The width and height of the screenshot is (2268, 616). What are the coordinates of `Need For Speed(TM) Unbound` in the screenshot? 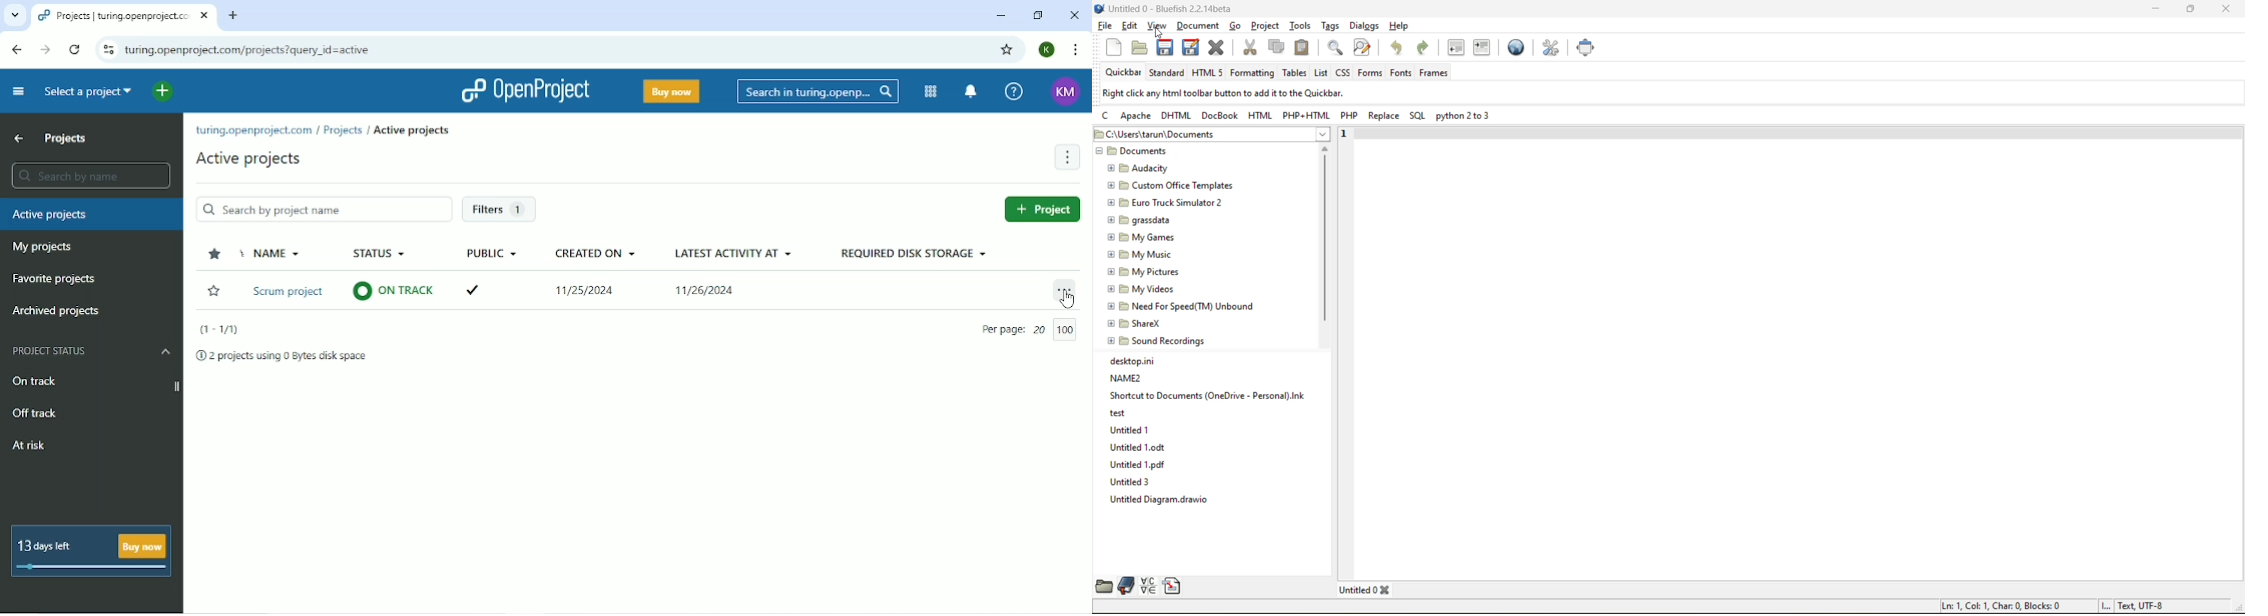 It's located at (1178, 307).